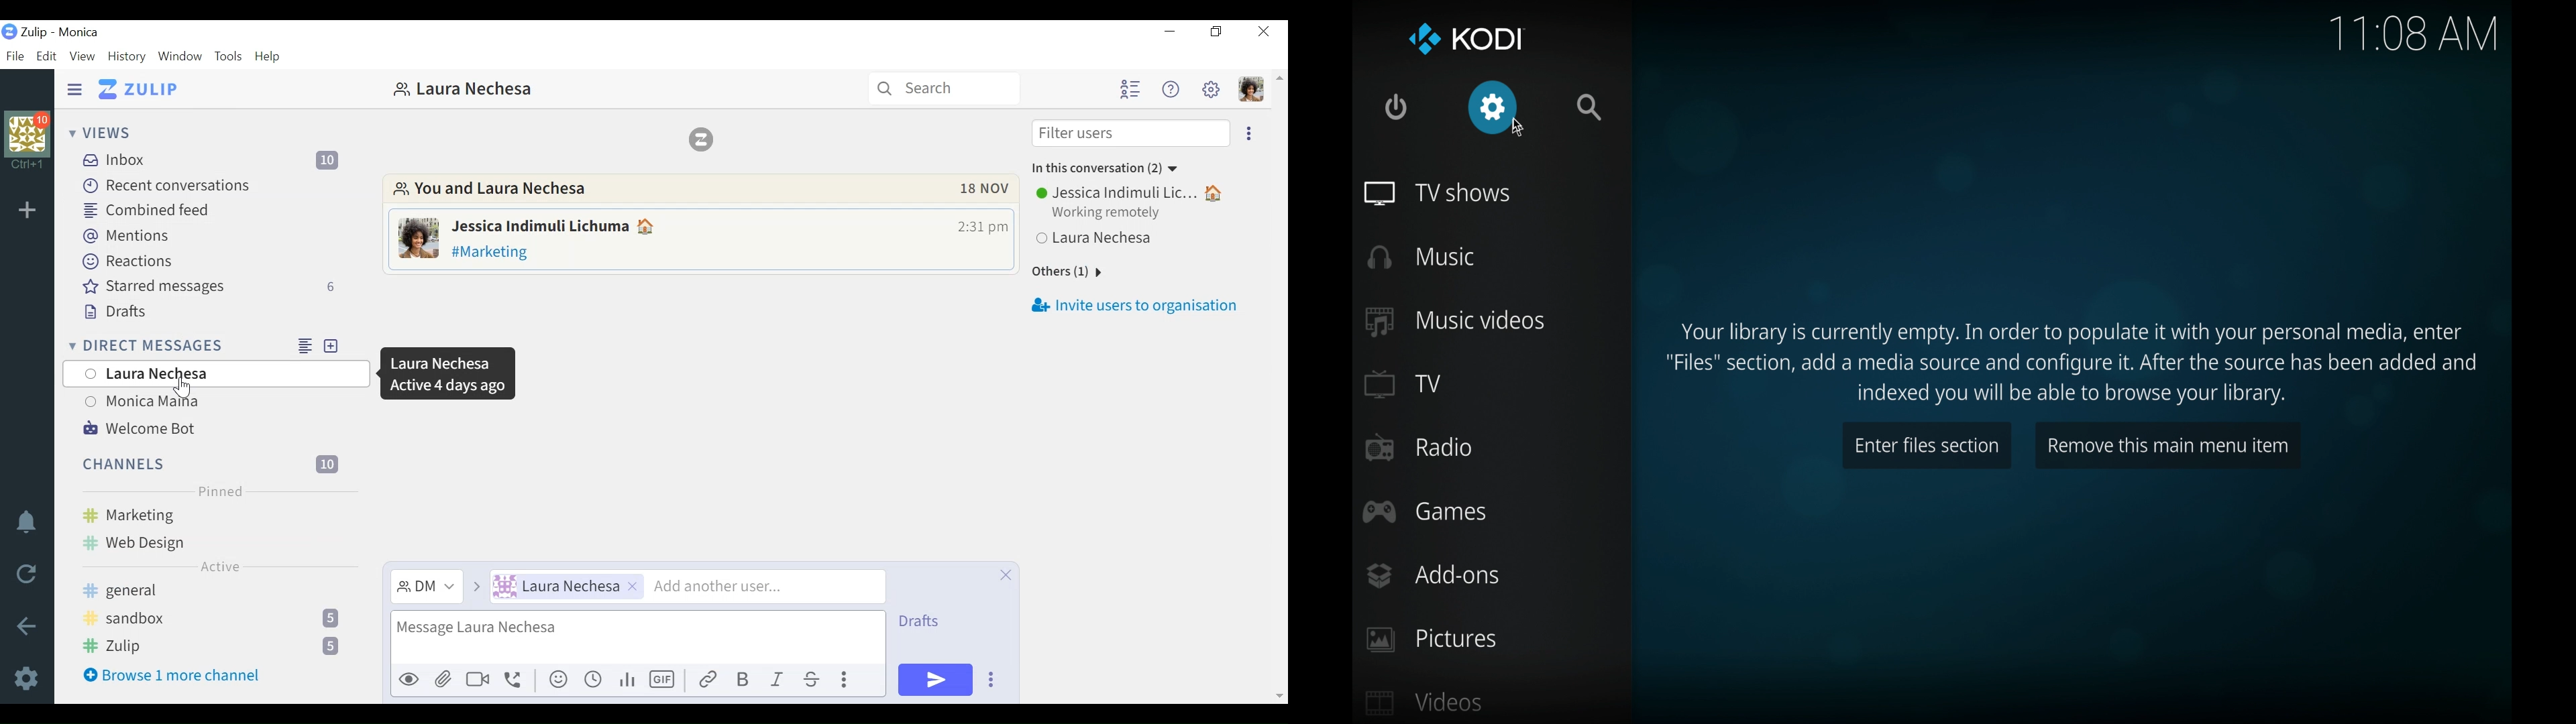  Describe the element at coordinates (1396, 108) in the screenshot. I see `quit kodi` at that location.